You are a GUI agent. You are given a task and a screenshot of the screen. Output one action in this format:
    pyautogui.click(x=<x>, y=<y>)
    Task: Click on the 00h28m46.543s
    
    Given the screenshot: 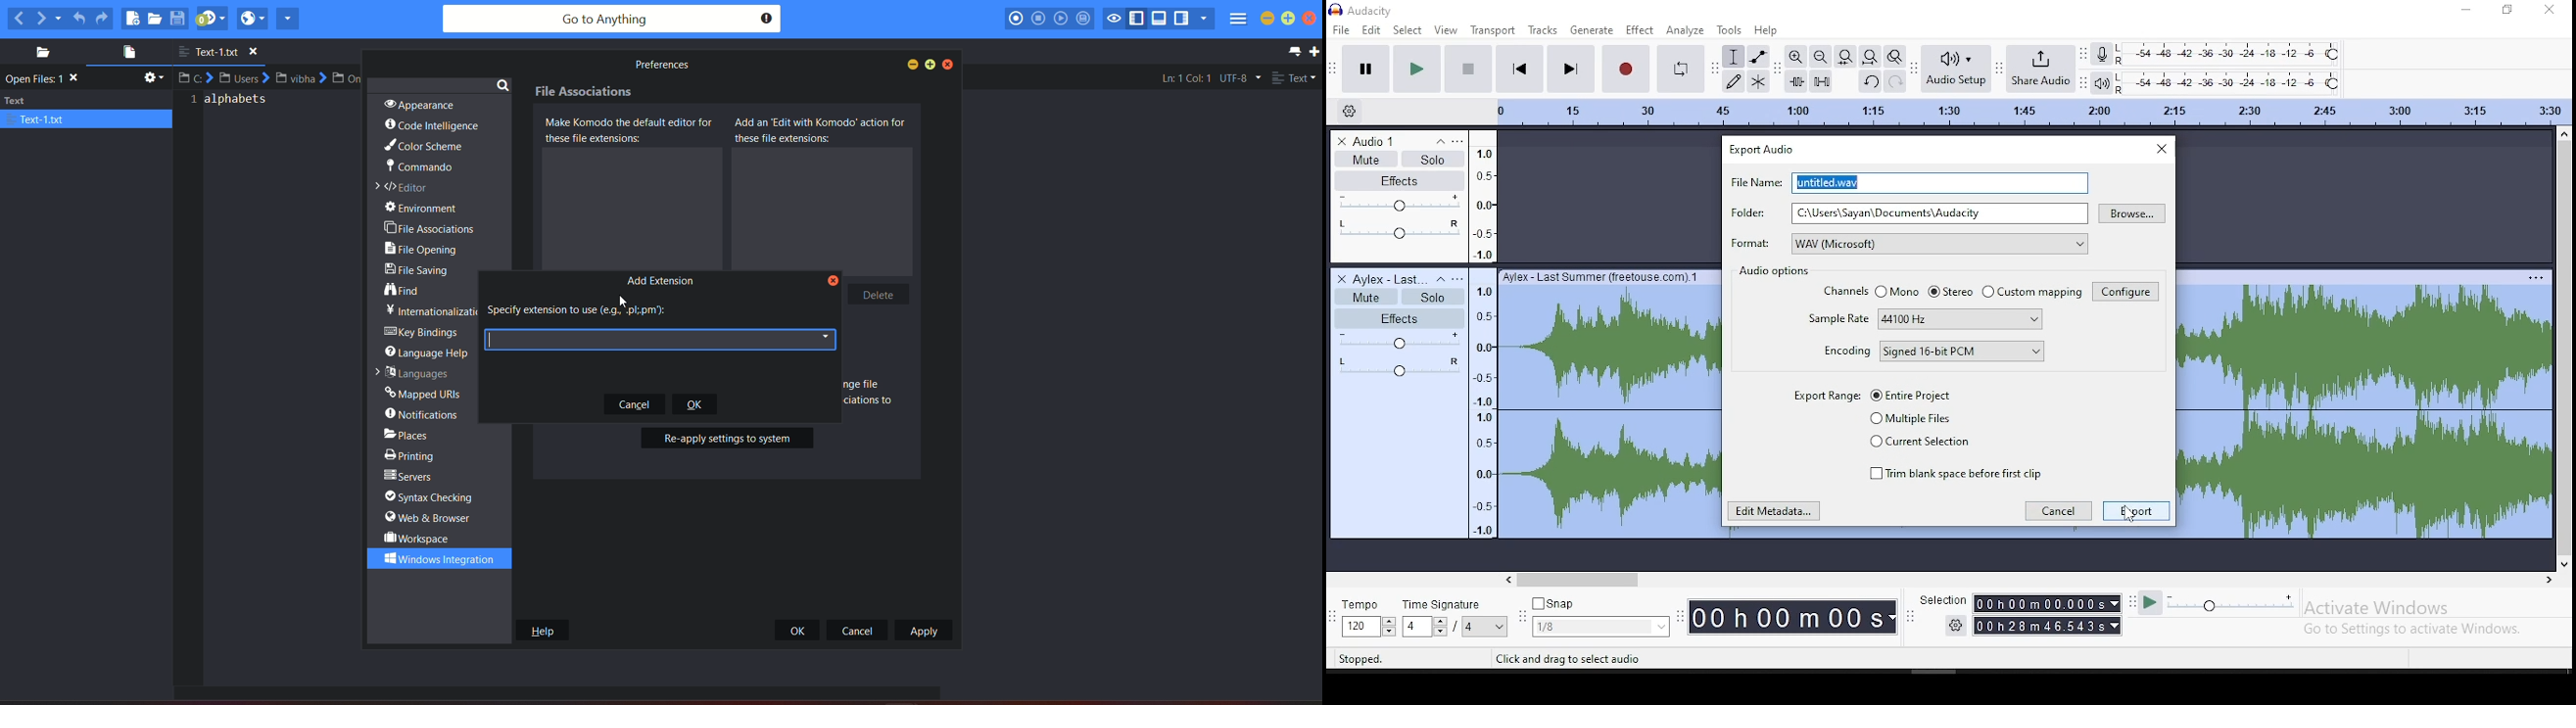 What is the action you would take?
    pyautogui.click(x=2047, y=627)
    